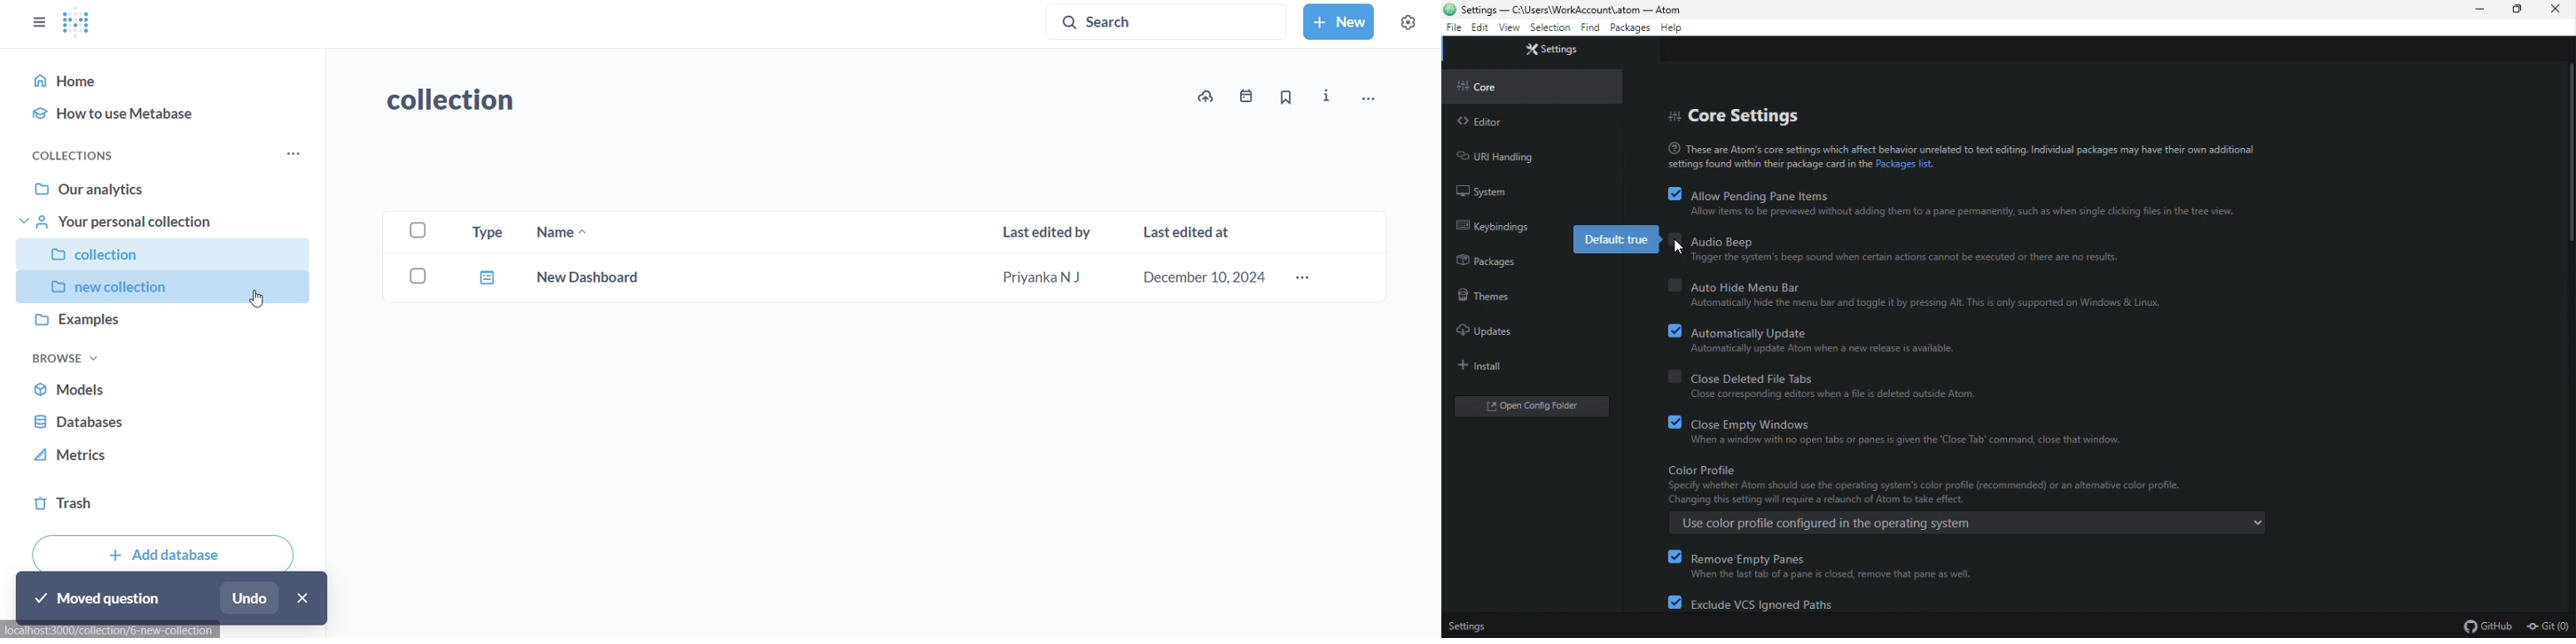  I want to click on exclude VCS ignored paths, so click(1768, 604).